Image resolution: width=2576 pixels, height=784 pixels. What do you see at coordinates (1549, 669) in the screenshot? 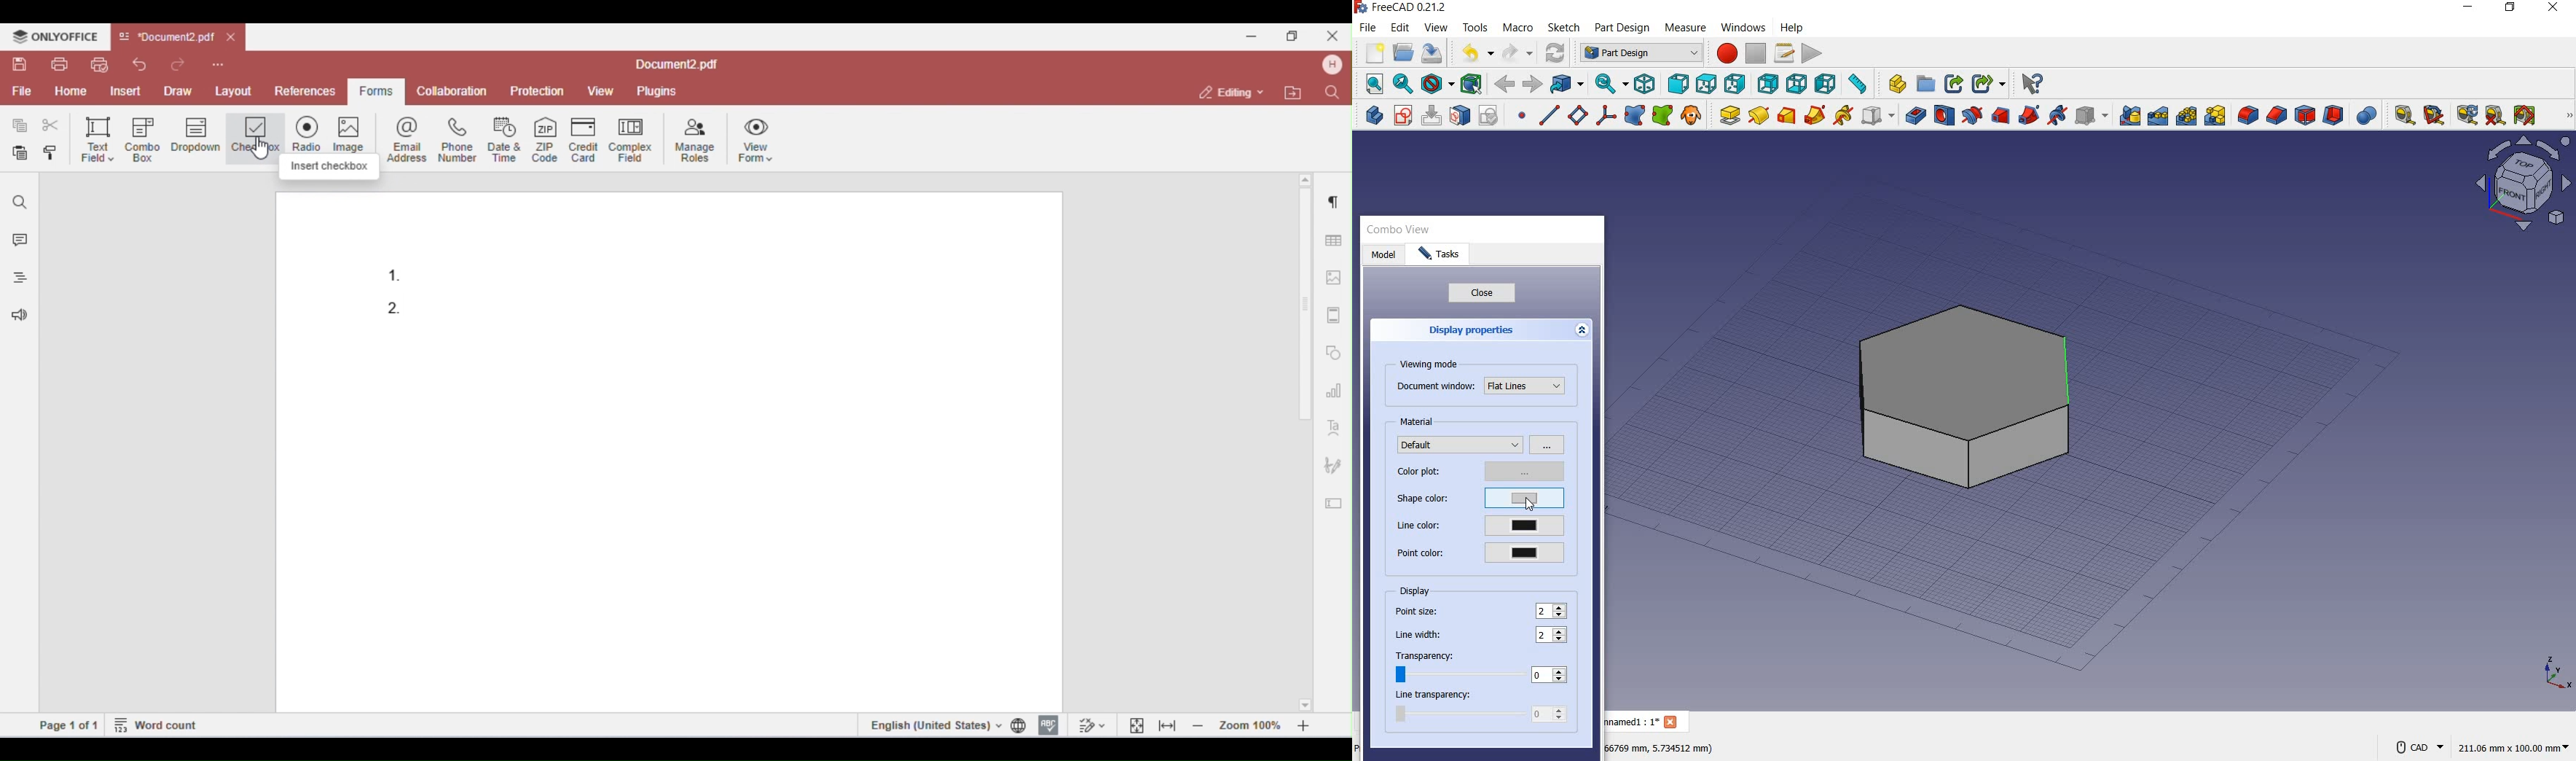
I see `0(value)` at bounding box center [1549, 669].